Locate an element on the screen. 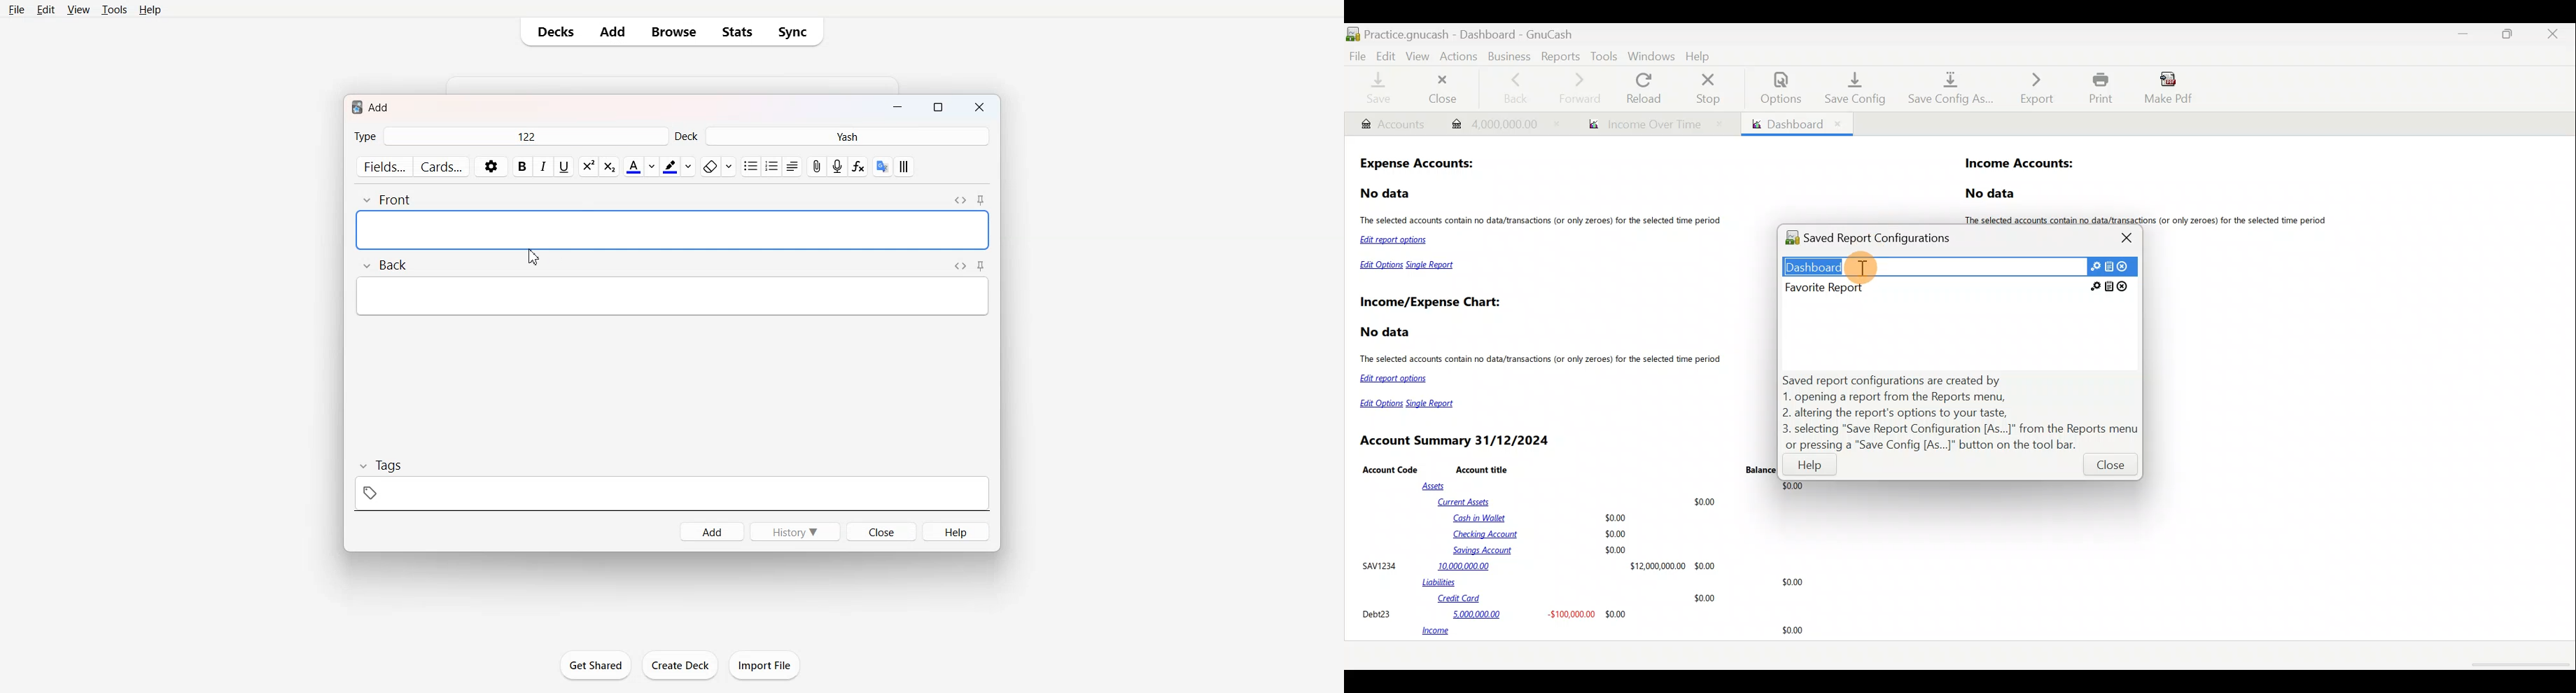 The width and height of the screenshot is (2576, 700). The selected accounts contain no data/transactions (or only zeroes) for the selected time period is located at coordinates (1543, 221).